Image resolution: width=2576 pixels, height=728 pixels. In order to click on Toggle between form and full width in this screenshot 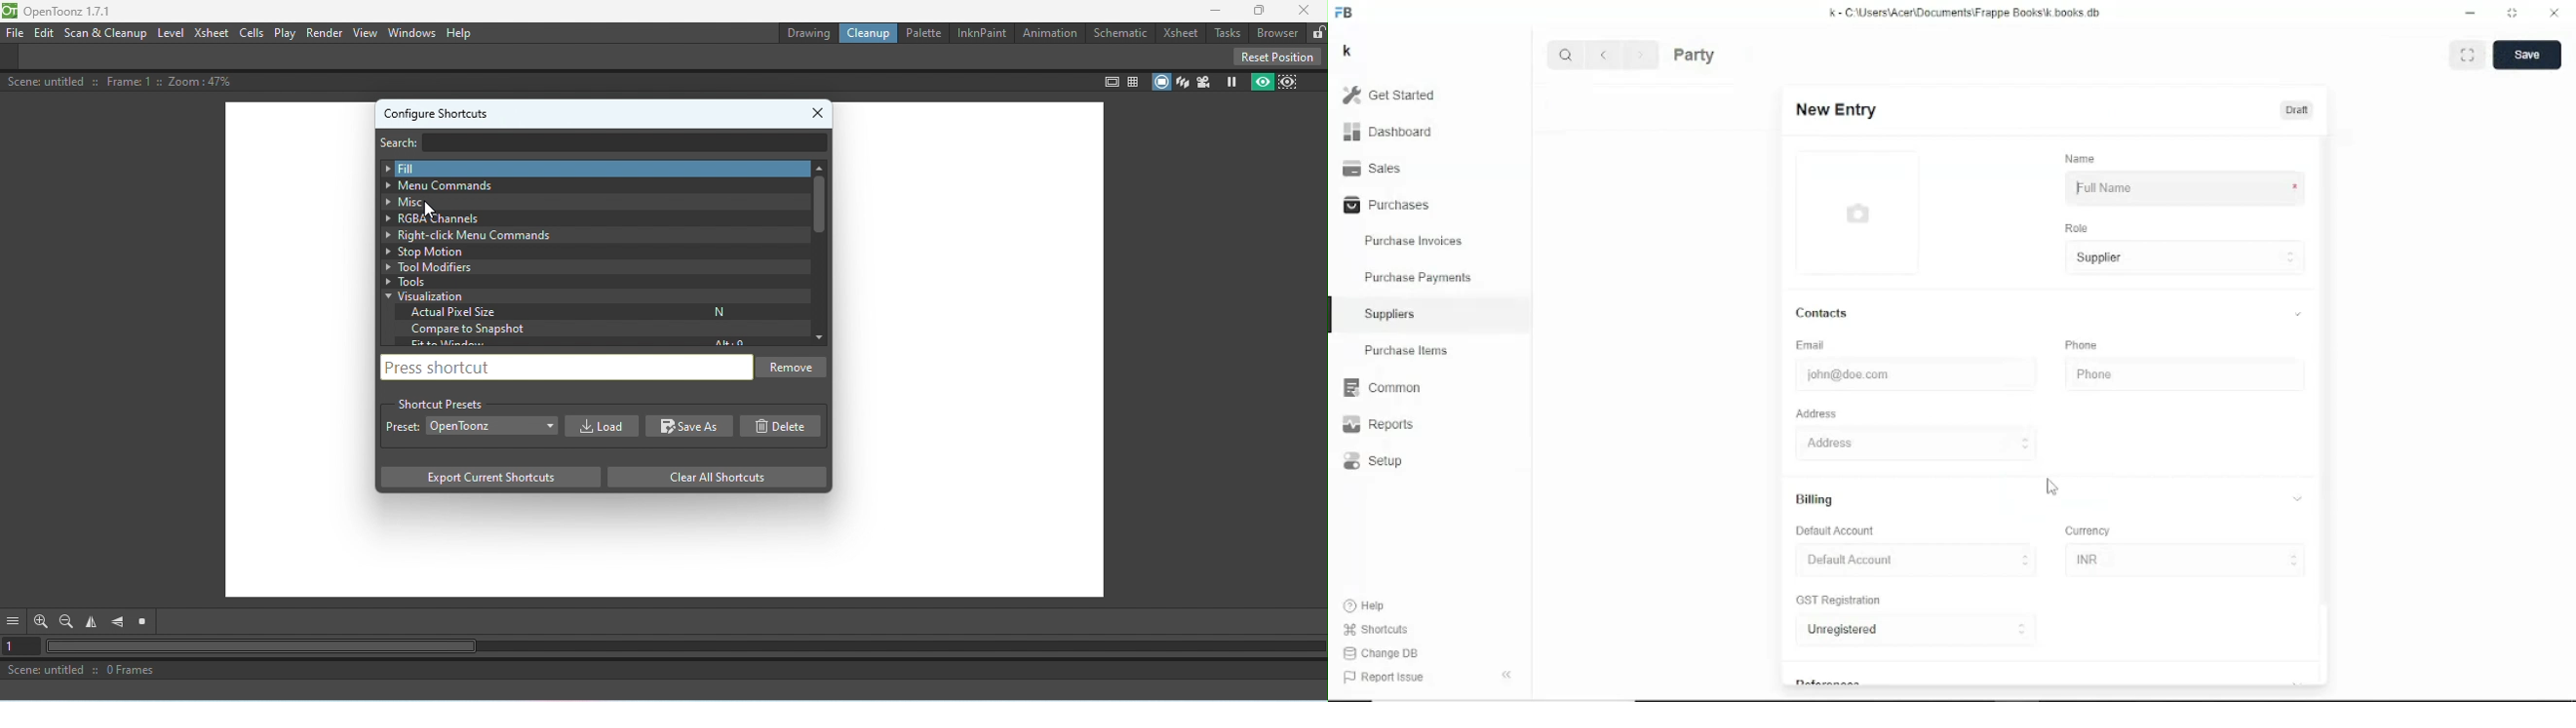, I will do `click(2470, 54)`.